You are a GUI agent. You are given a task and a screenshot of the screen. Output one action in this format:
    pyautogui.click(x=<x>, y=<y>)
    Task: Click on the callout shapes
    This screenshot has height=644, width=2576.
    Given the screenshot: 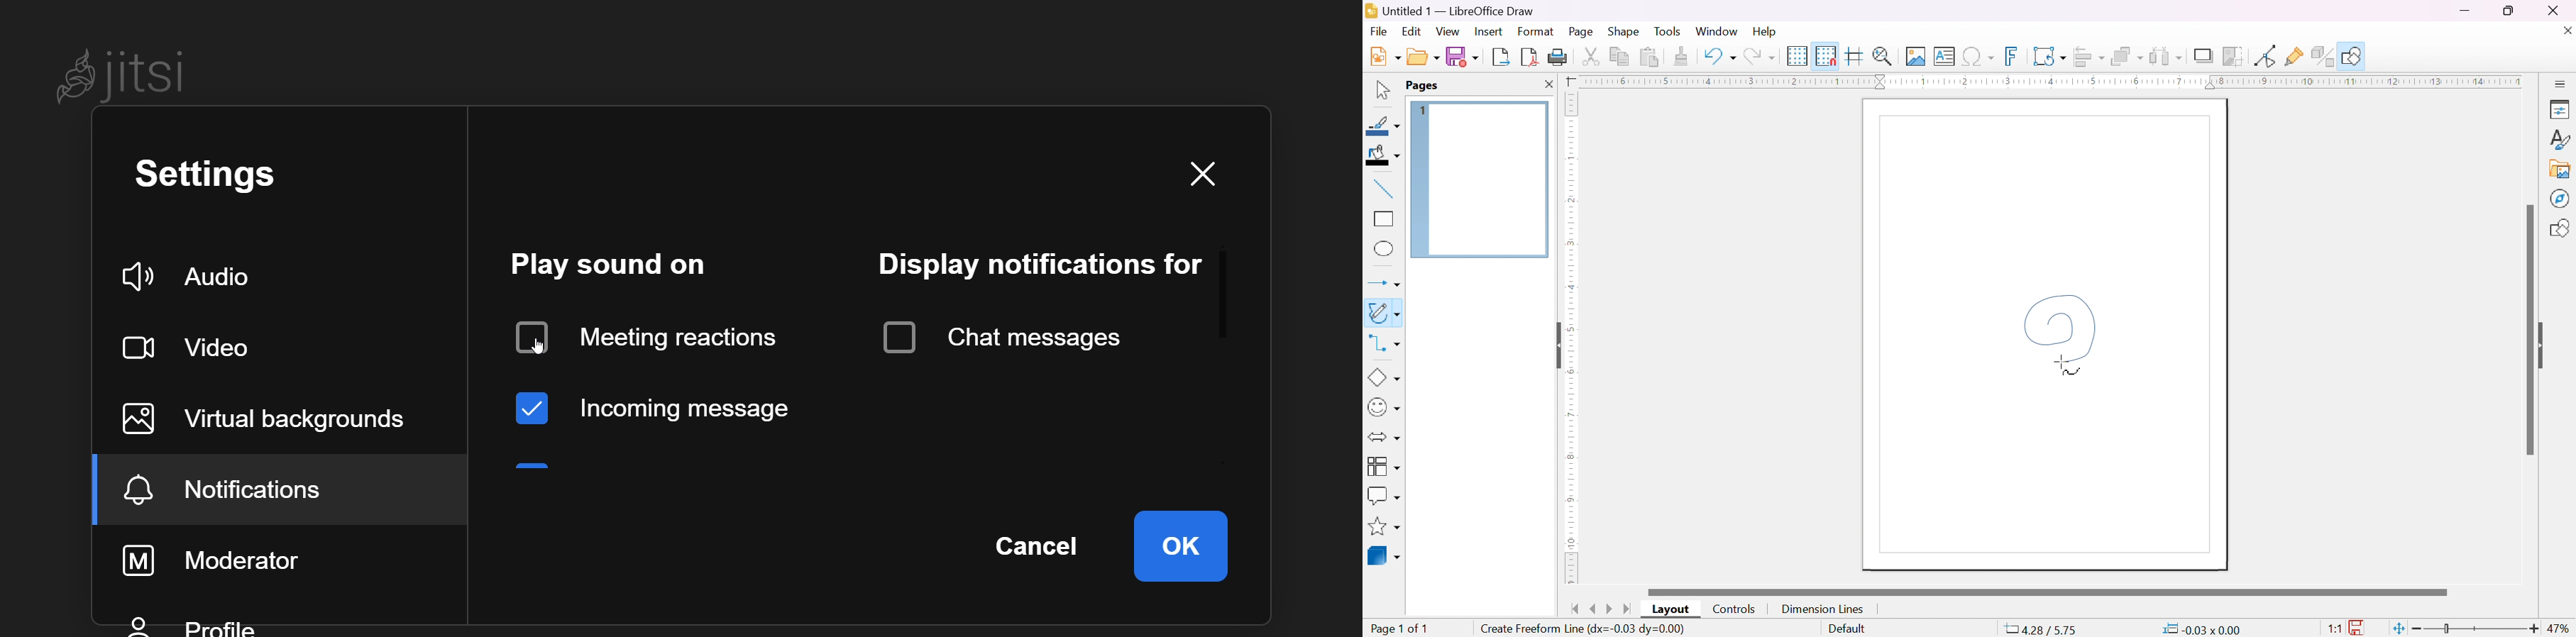 What is the action you would take?
    pyautogui.click(x=1384, y=495)
    